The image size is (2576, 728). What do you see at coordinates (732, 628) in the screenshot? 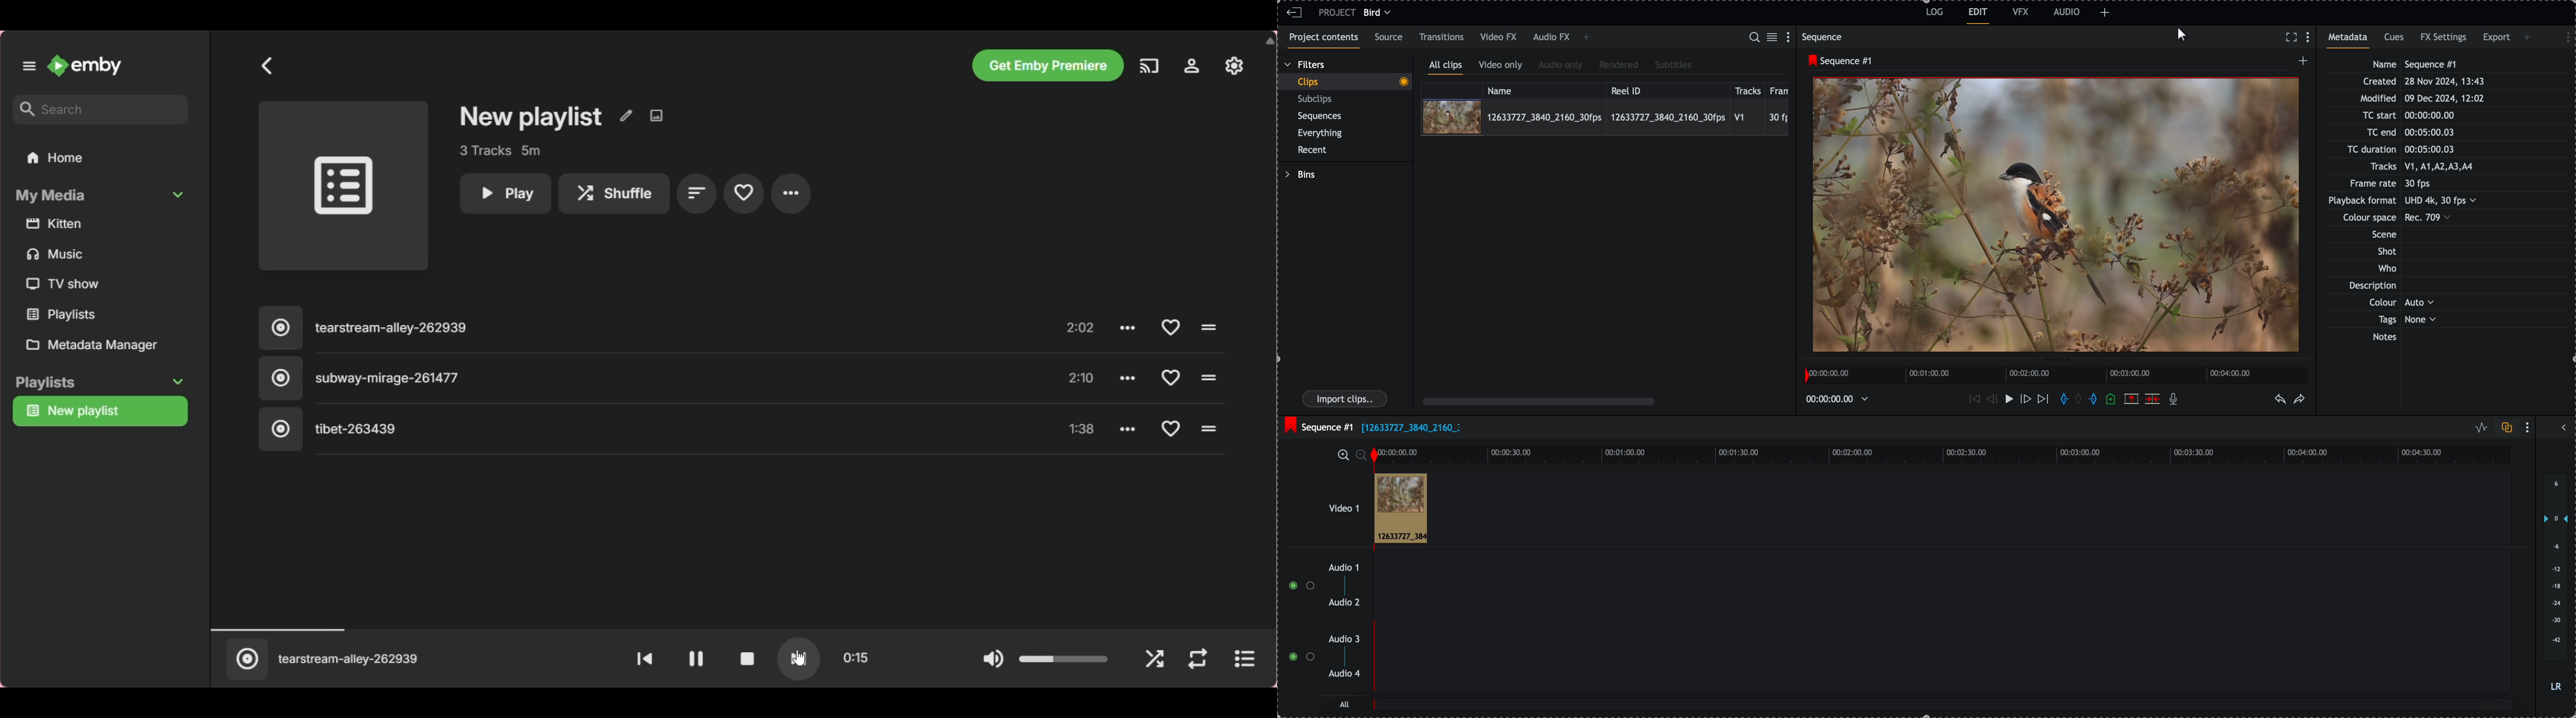
I see `Timeline of current song` at bounding box center [732, 628].